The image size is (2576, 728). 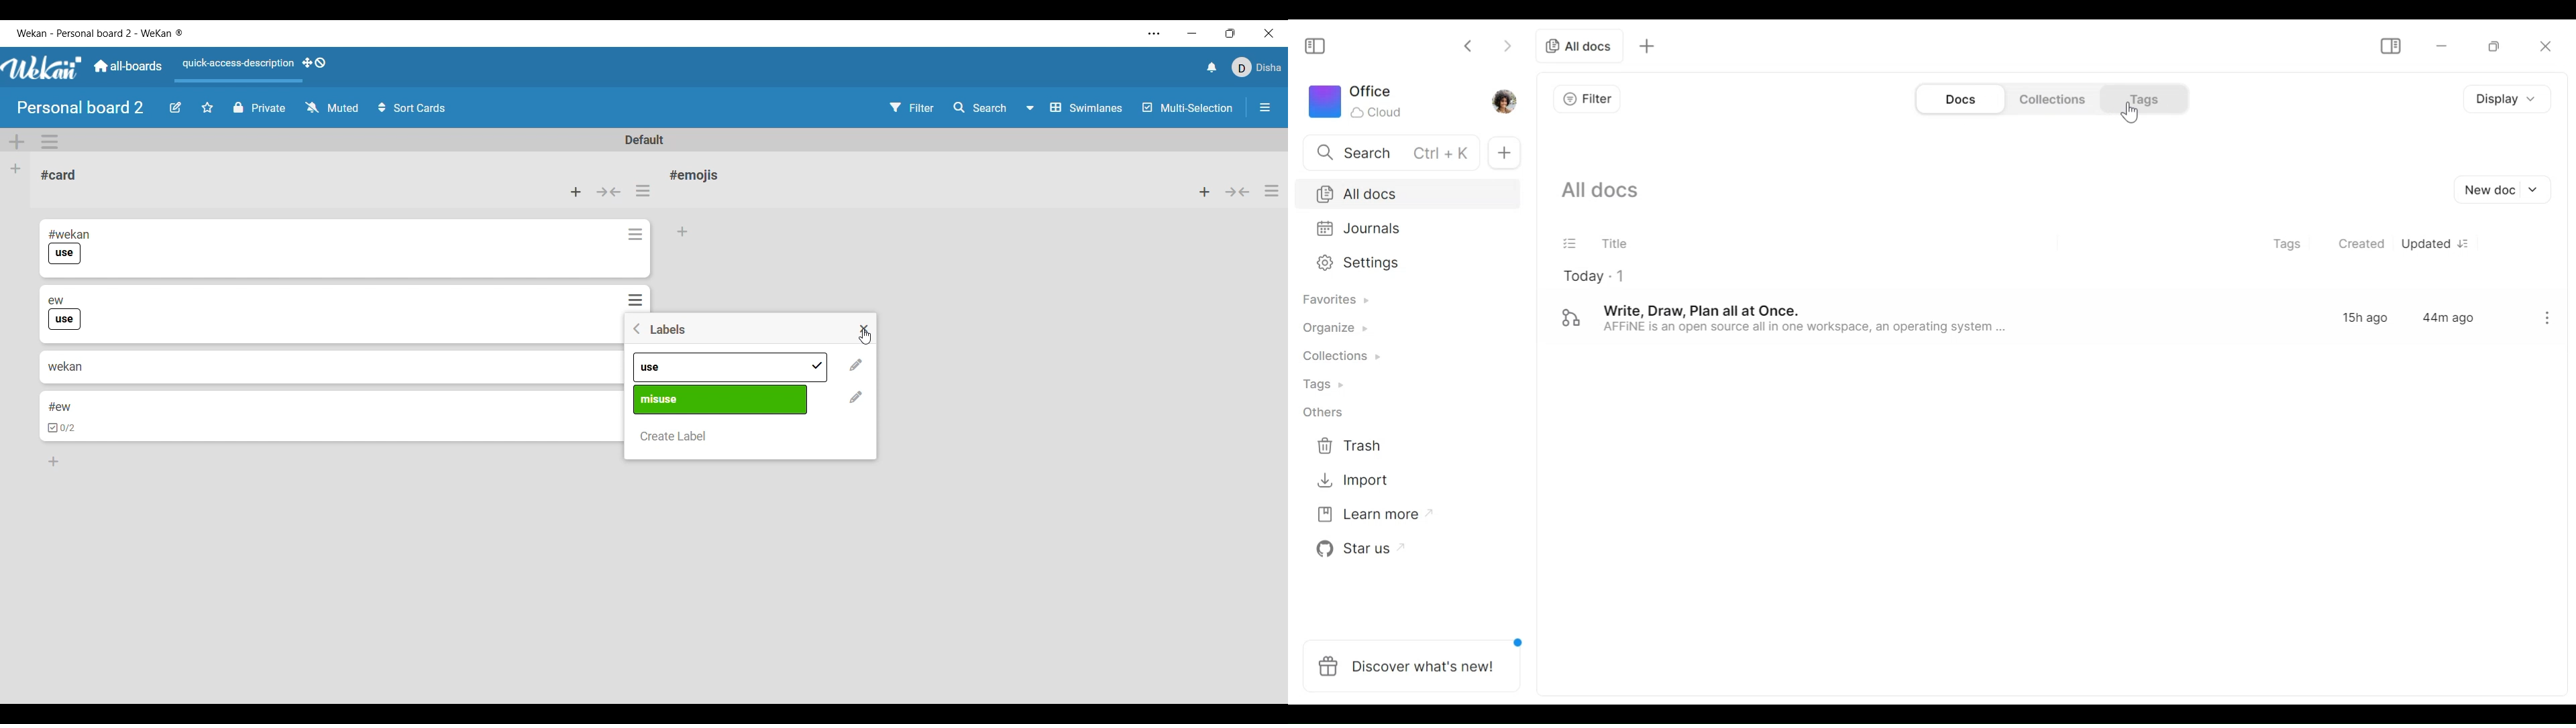 What do you see at coordinates (817, 365) in the screenshot?
I see `added` at bounding box center [817, 365].